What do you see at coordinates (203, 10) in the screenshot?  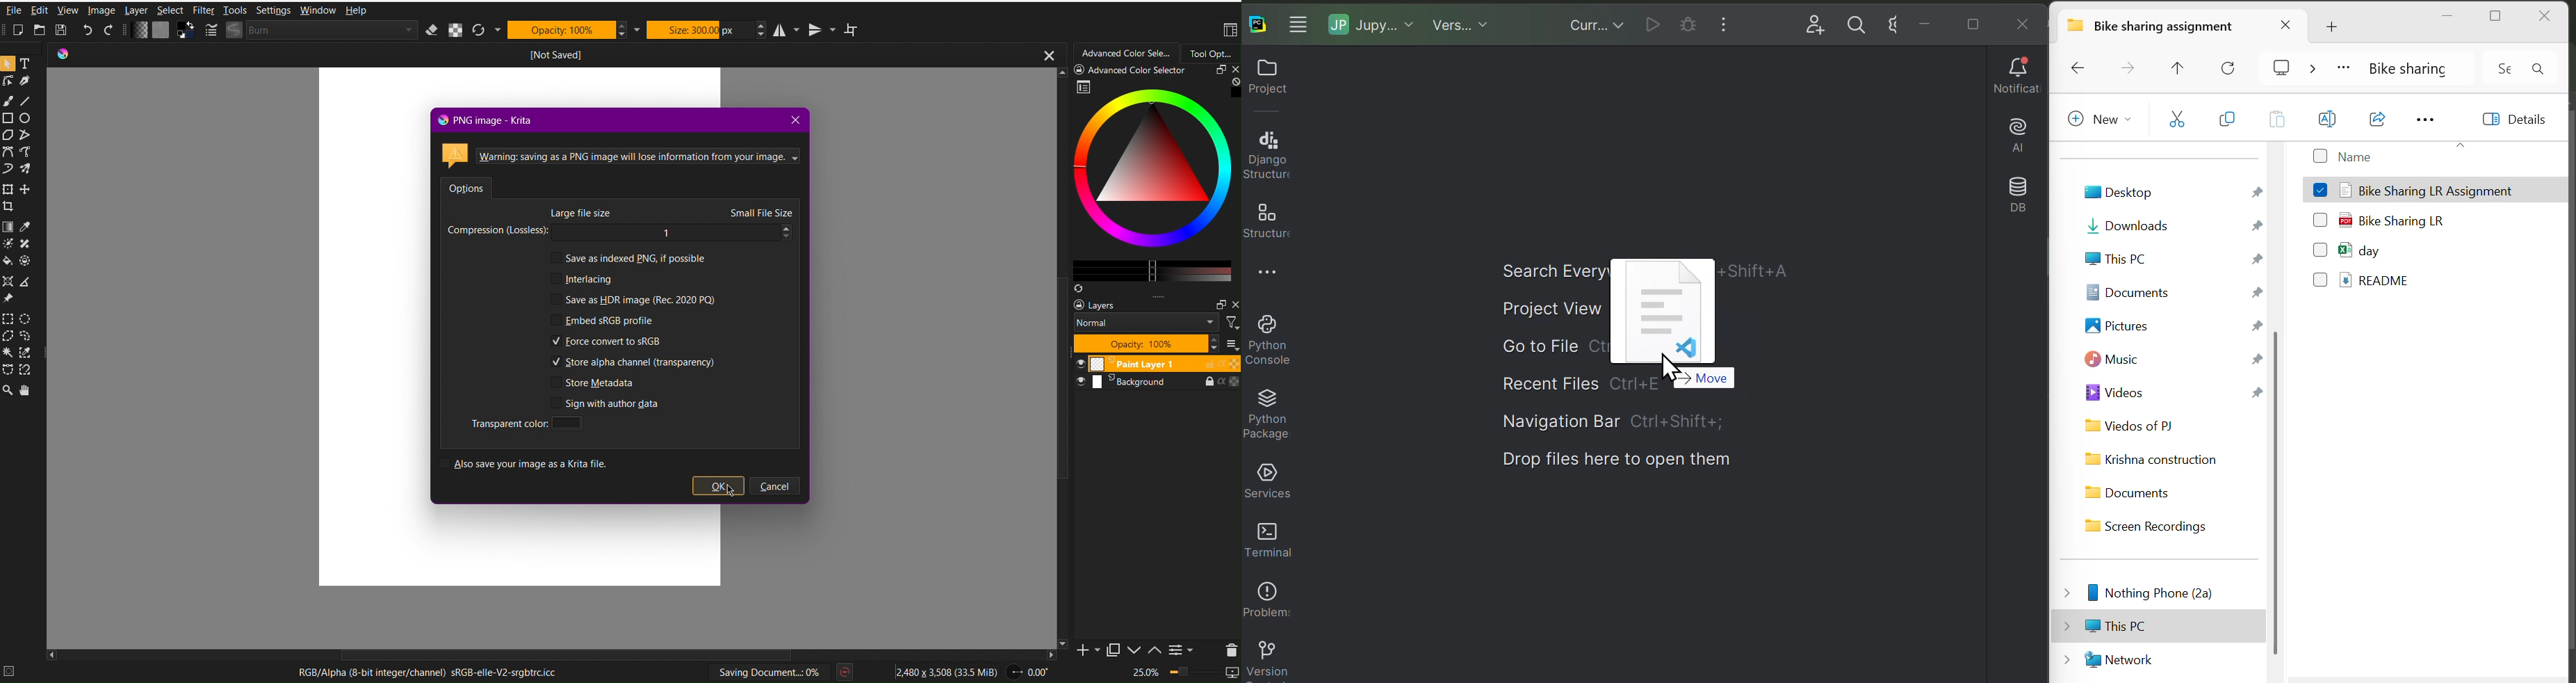 I see `Filter` at bounding box center [203, 10].